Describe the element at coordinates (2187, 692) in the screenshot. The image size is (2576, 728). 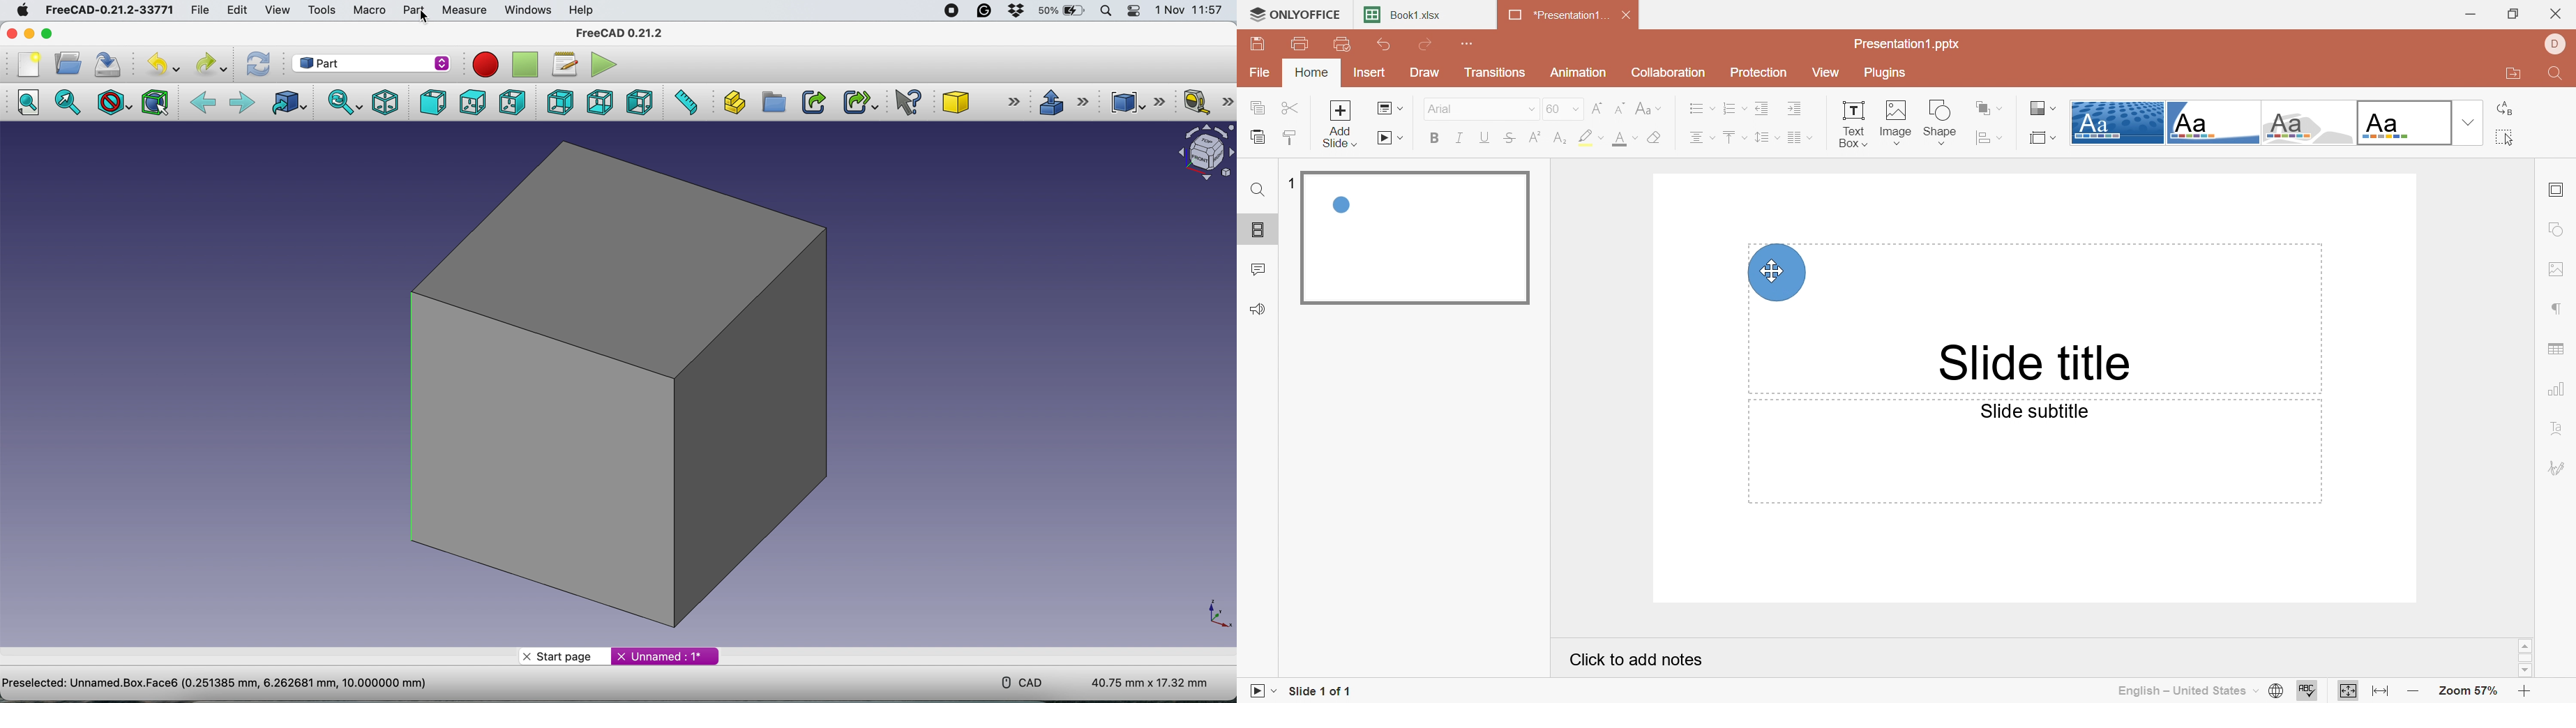
I see `English - United States` at that location.